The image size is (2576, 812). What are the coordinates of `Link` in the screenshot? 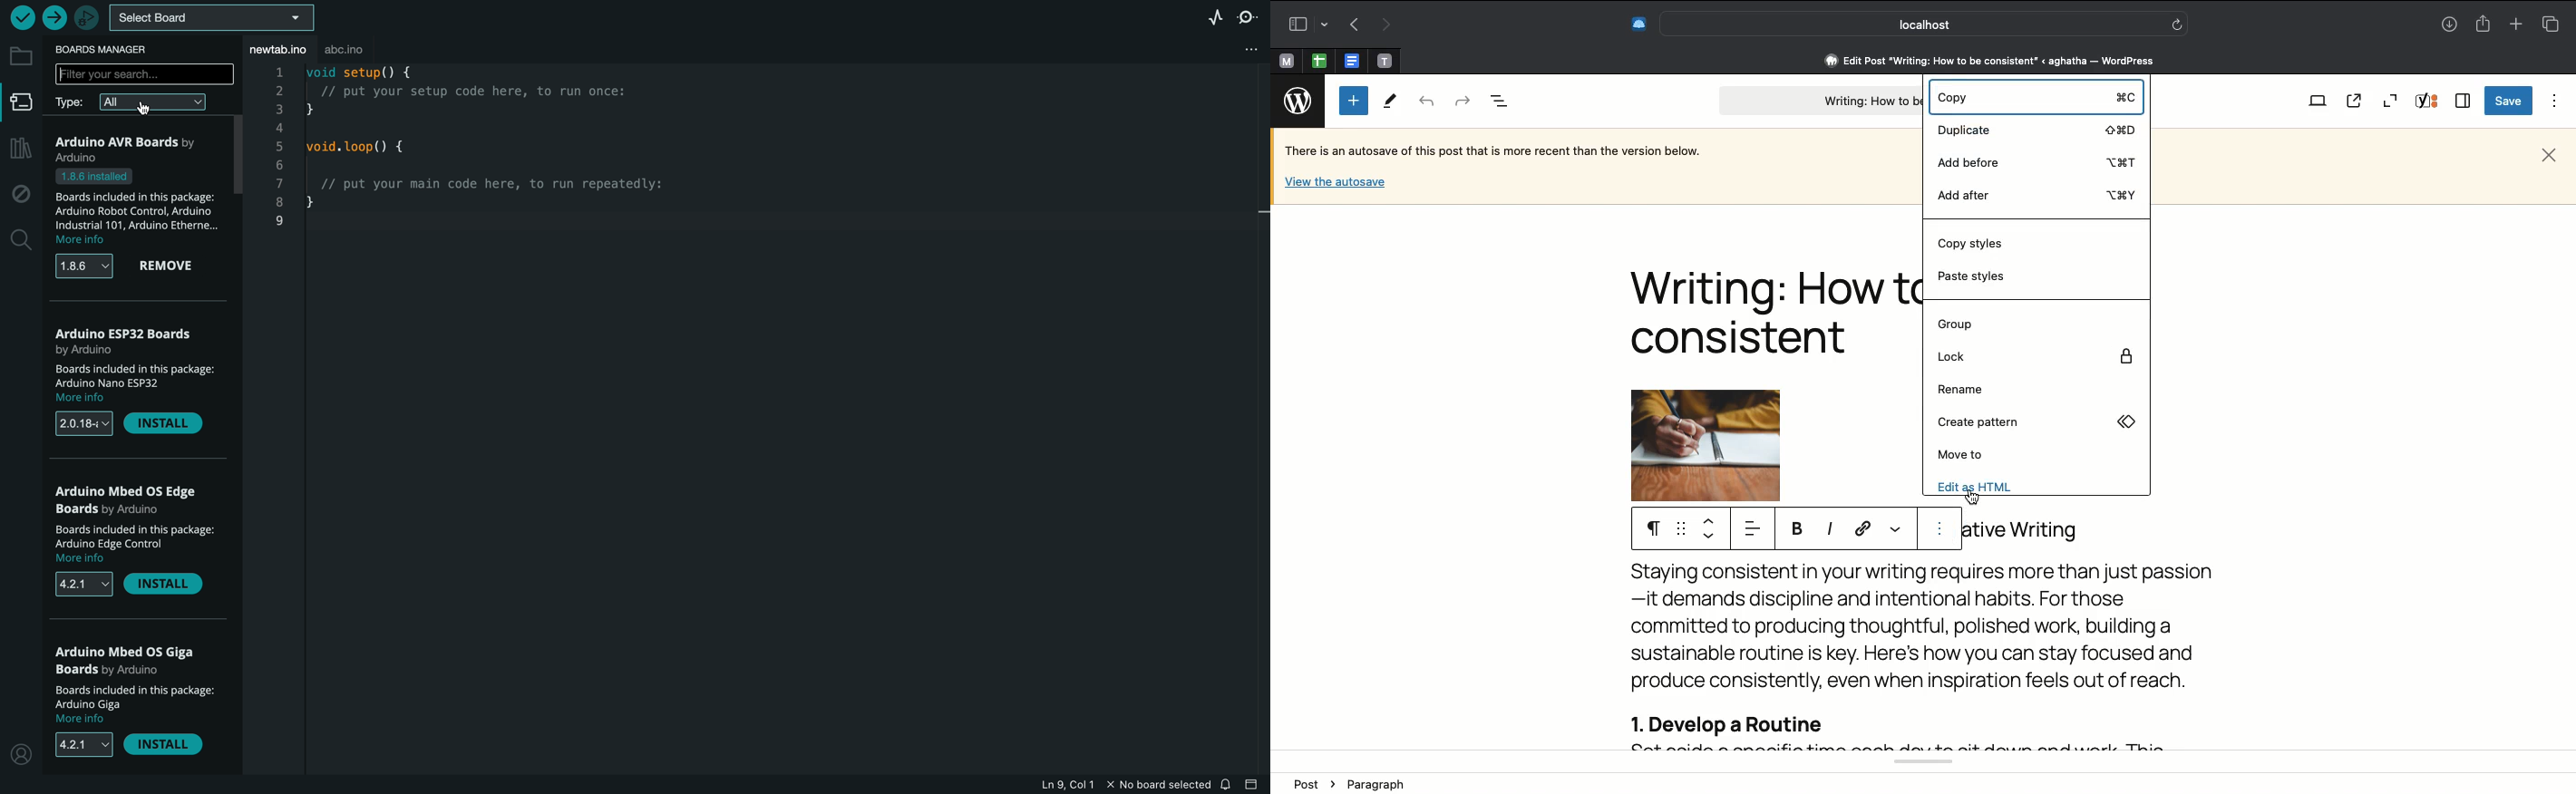 It's located at (1865, 529).